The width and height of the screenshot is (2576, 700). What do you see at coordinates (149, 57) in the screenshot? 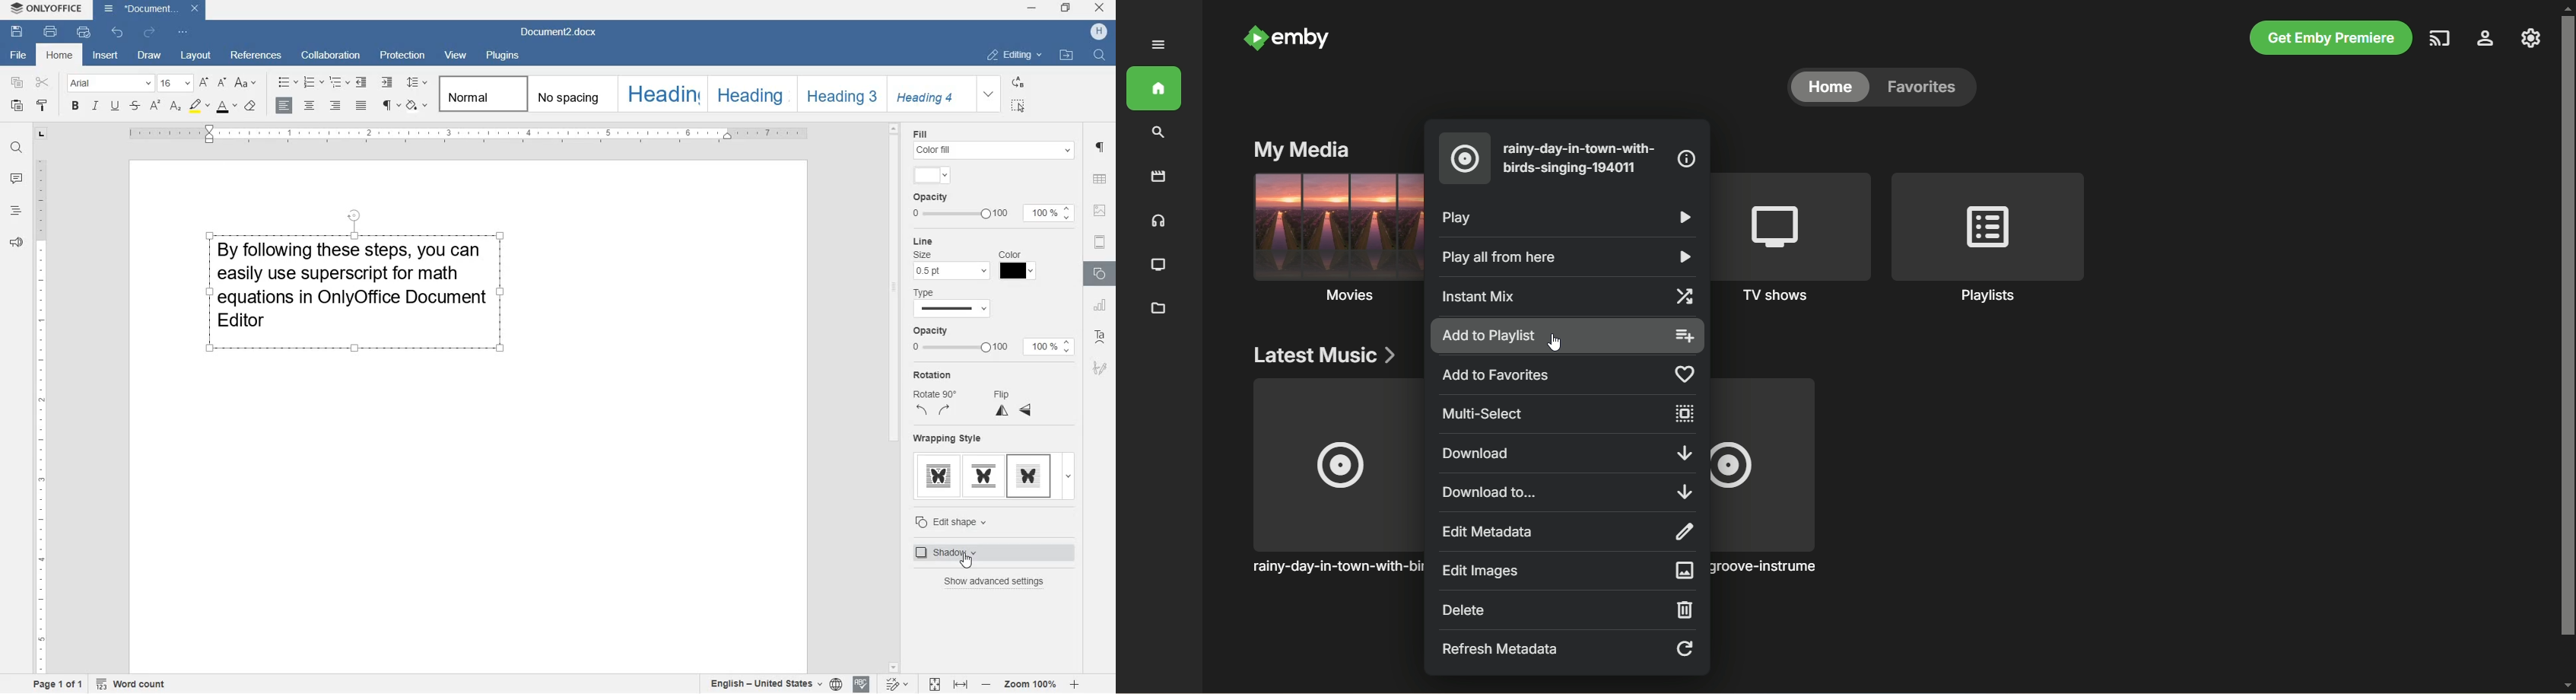
I see `draw` at bounding box center [149, 57].